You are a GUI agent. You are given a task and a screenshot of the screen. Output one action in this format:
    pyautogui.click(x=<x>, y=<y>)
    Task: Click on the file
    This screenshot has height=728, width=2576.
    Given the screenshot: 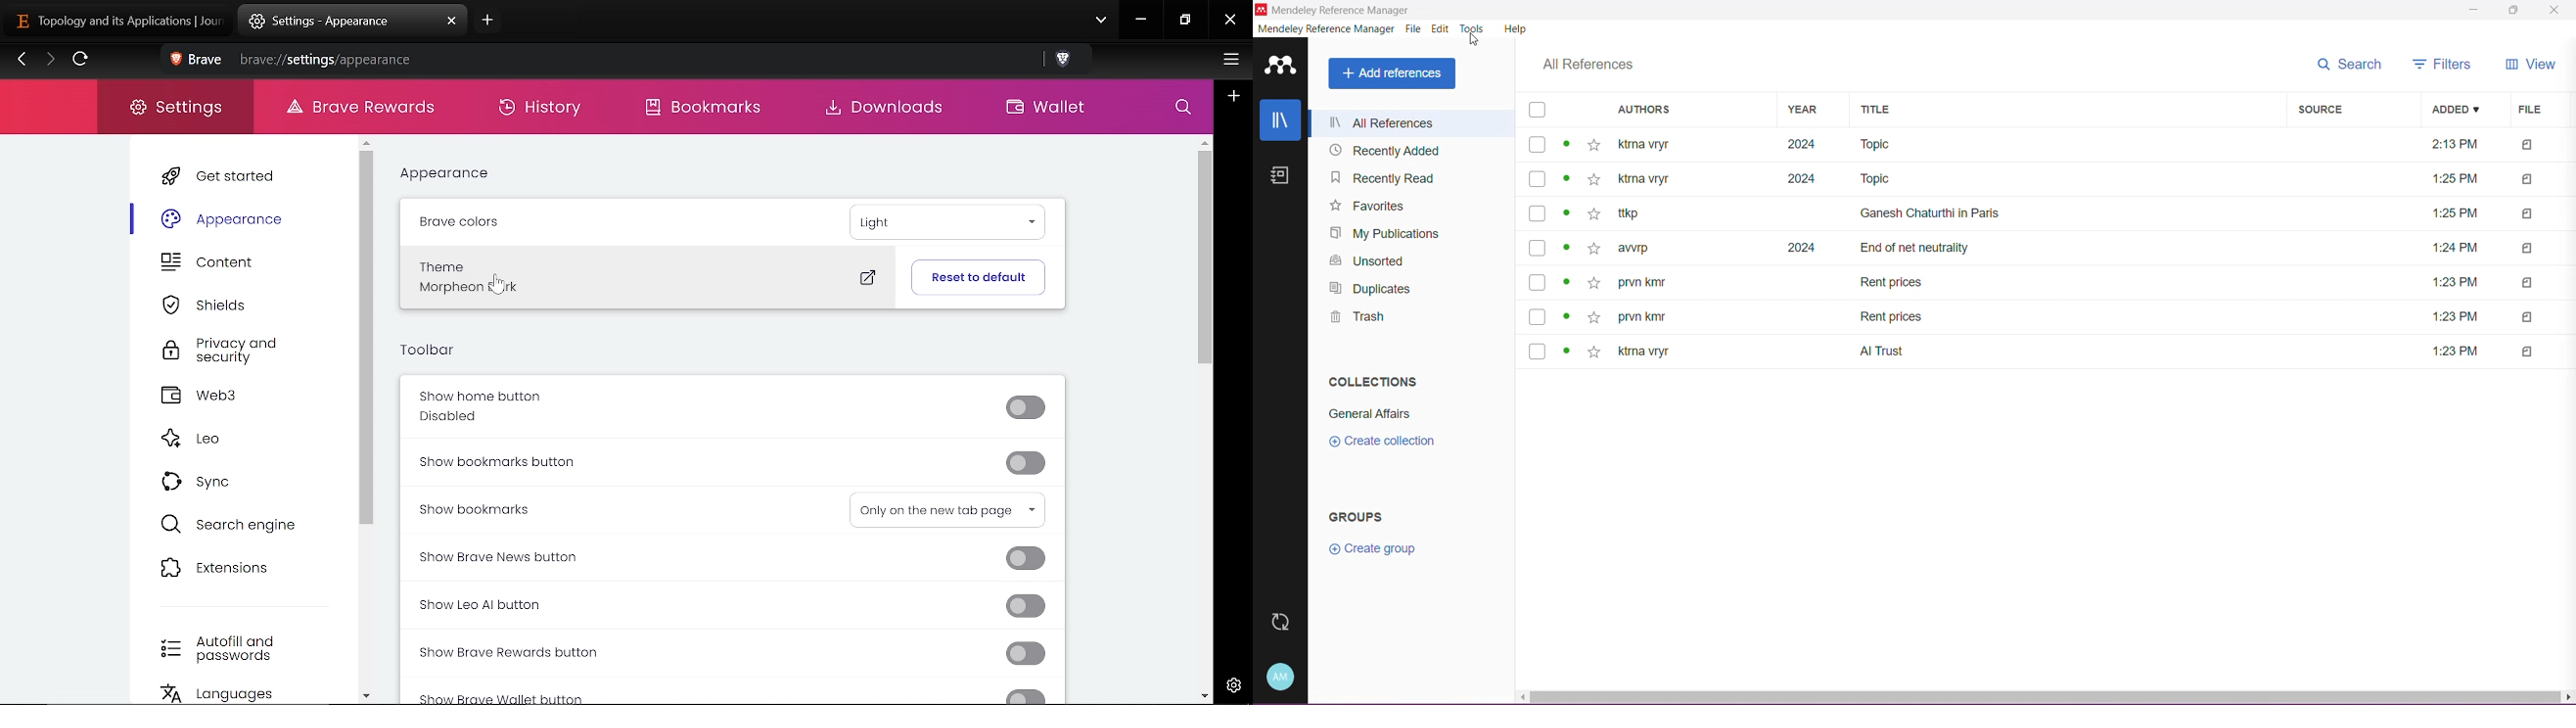 What is the action you would take?
    pyautogui.click(x=2529, y=249)
    